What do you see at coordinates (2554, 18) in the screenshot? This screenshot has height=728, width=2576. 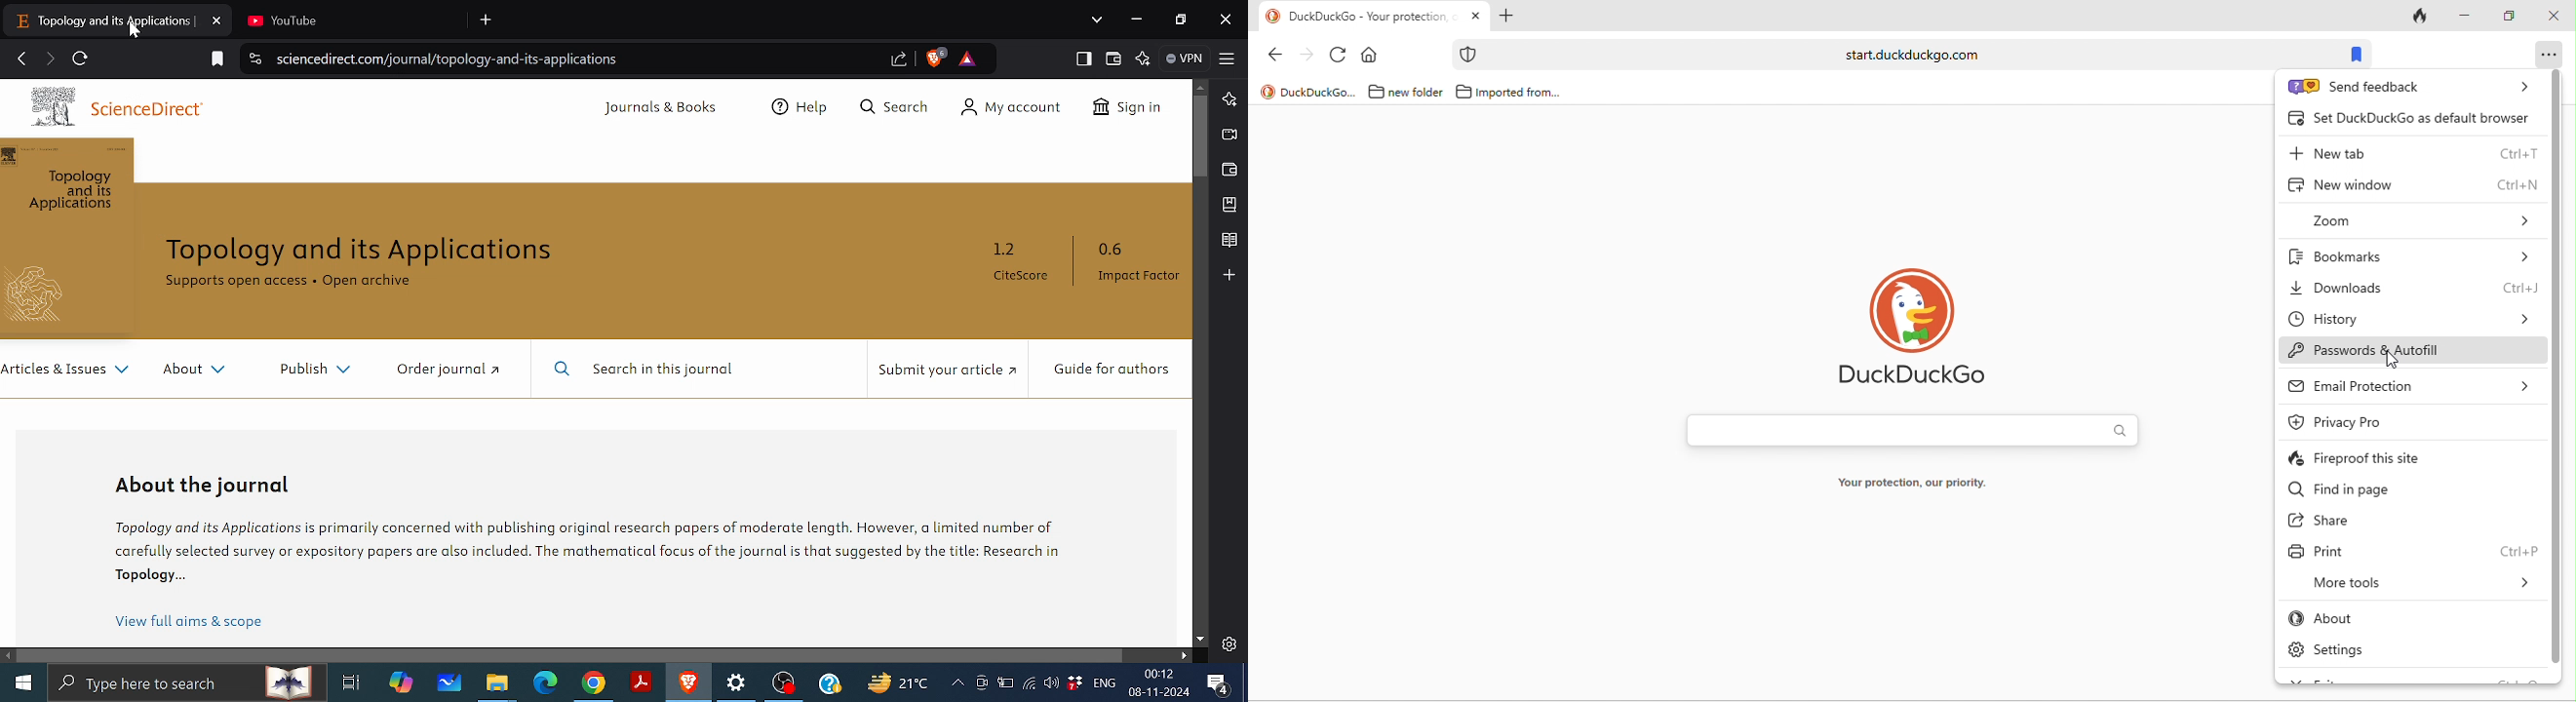 I see `close` at bounding box center [2554, 18].